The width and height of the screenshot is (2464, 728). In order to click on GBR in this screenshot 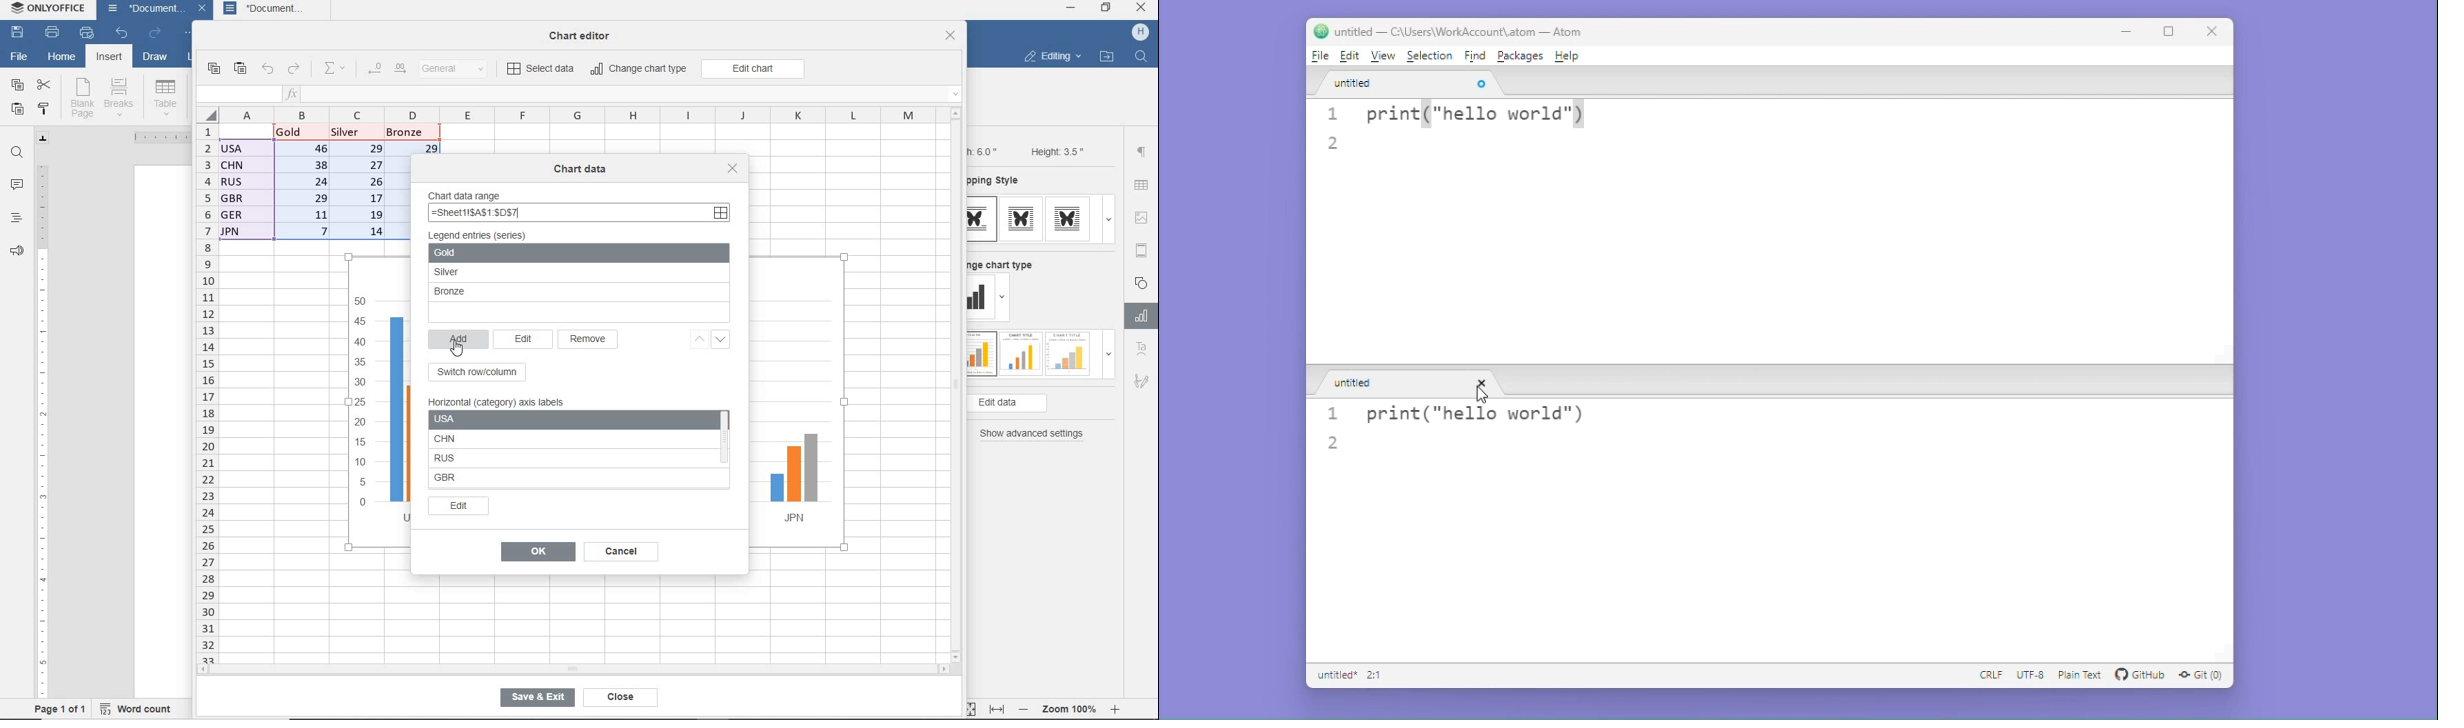, I will do `click(564, 479)`.